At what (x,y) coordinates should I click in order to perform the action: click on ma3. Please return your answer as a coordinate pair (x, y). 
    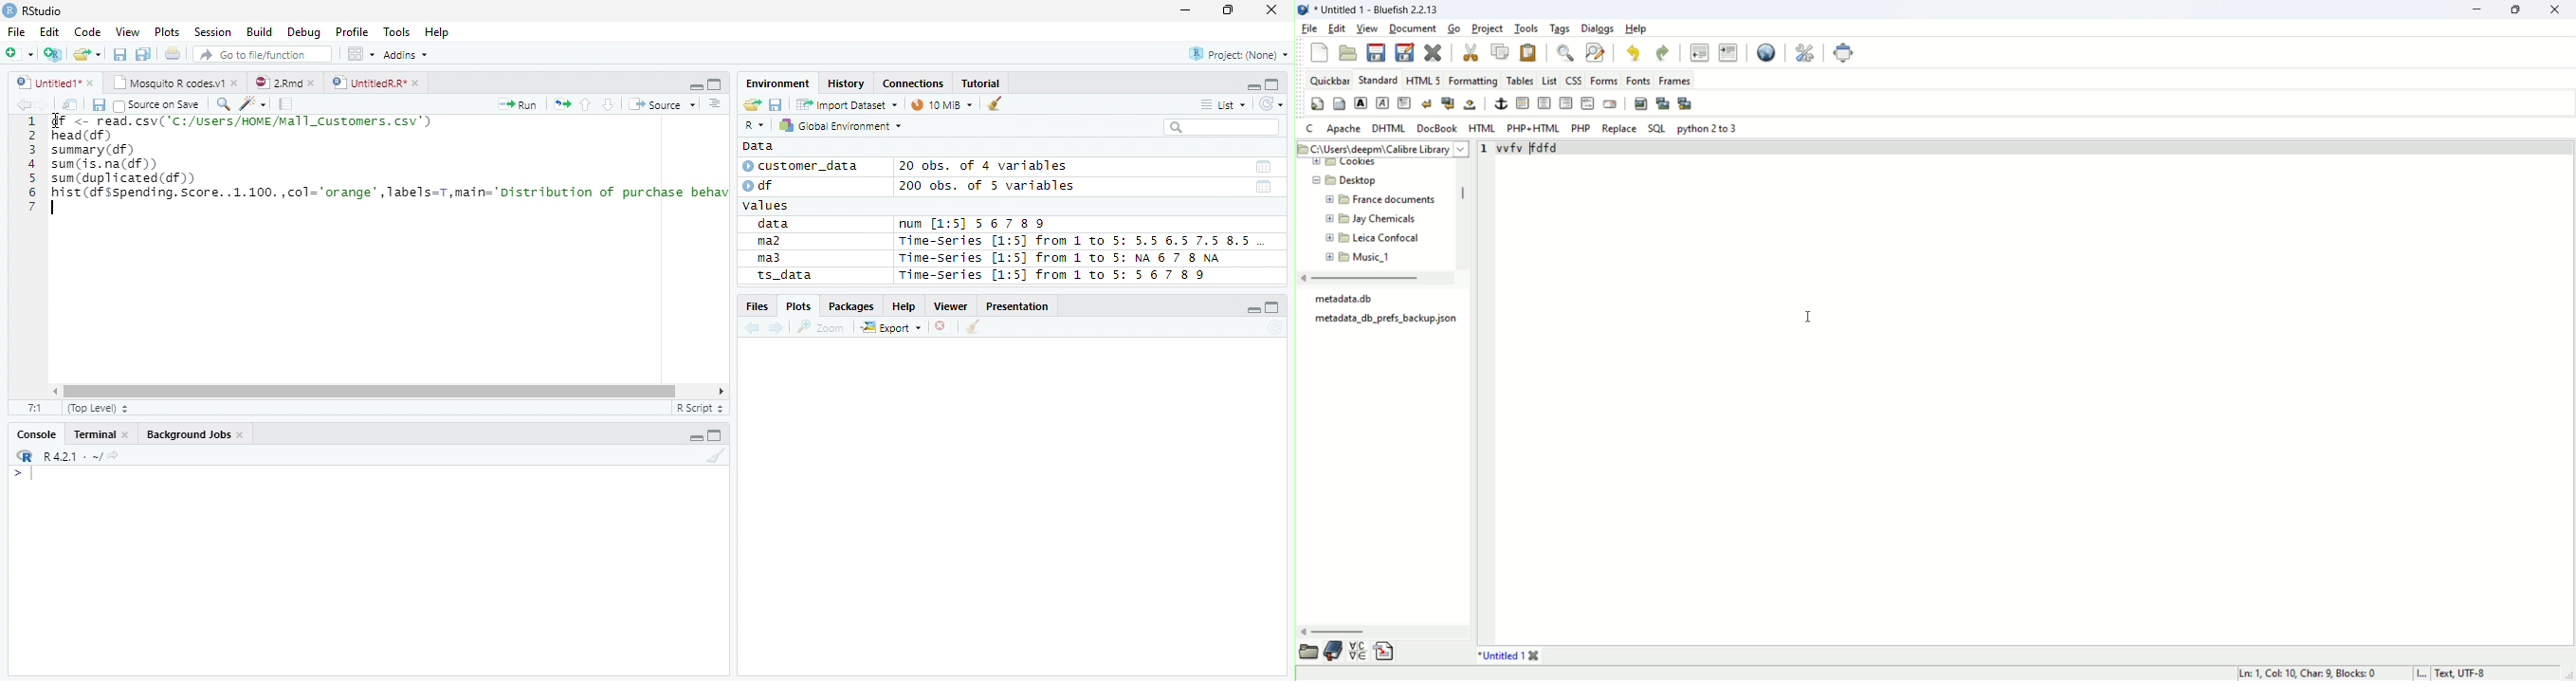
    Looking at the image, I should click on (774, 258).